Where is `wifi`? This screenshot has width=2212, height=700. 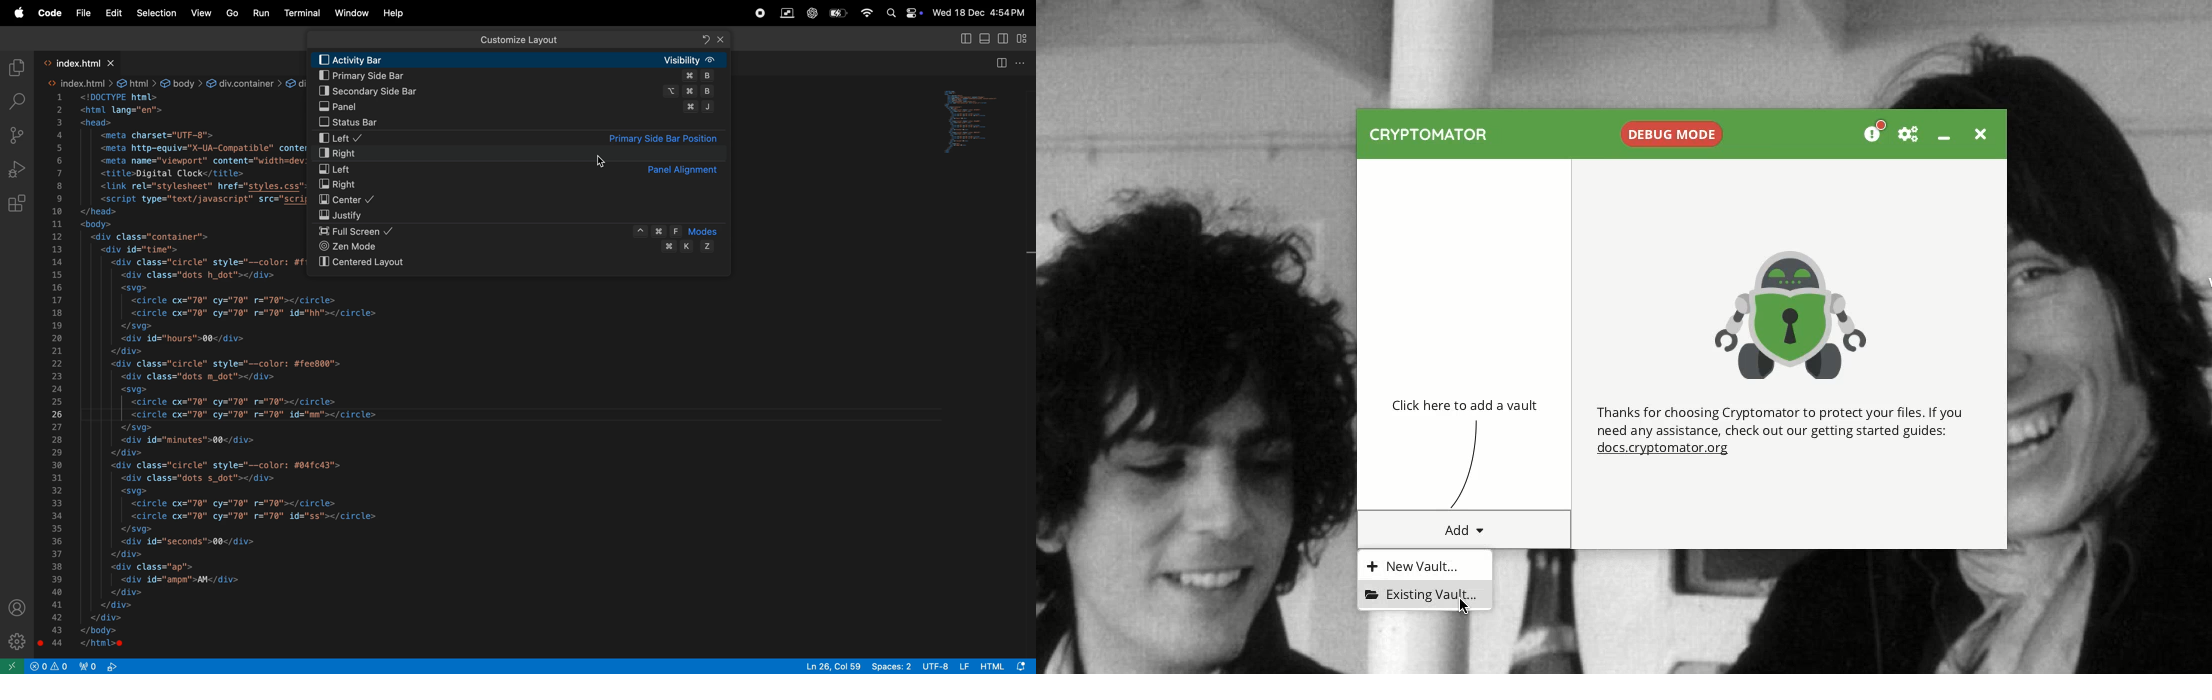
wifi is located at coordinates (864, 14).